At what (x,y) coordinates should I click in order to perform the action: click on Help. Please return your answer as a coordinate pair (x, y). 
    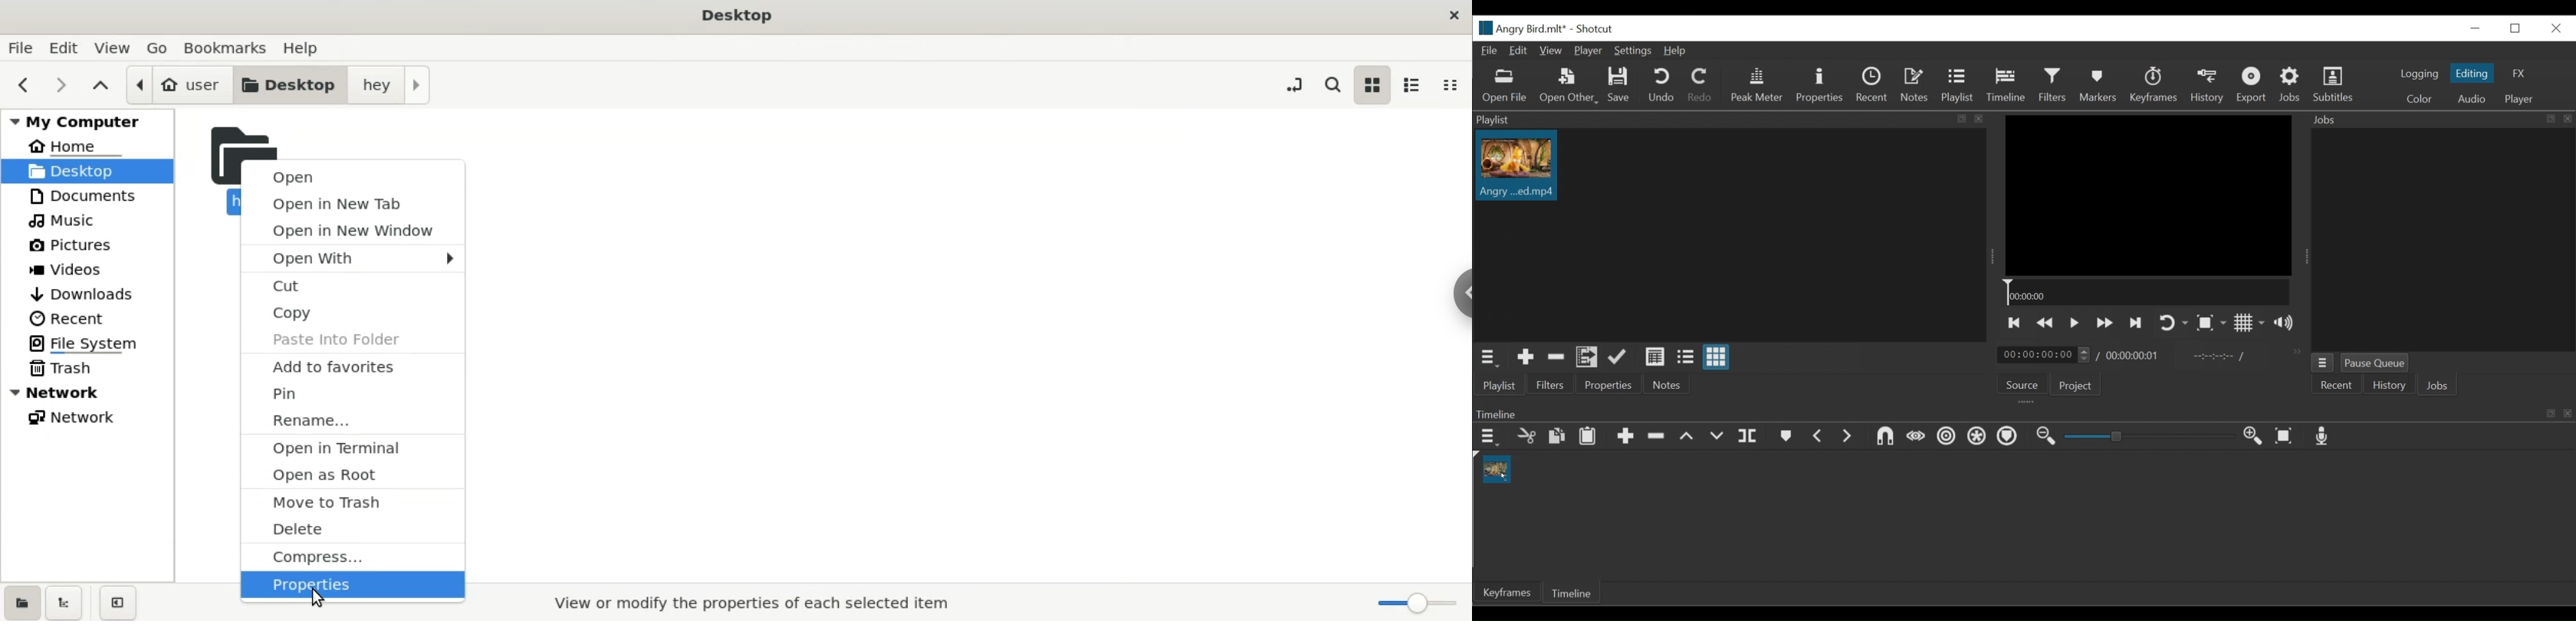
    Looking at the image, I should click on (1673, 51).